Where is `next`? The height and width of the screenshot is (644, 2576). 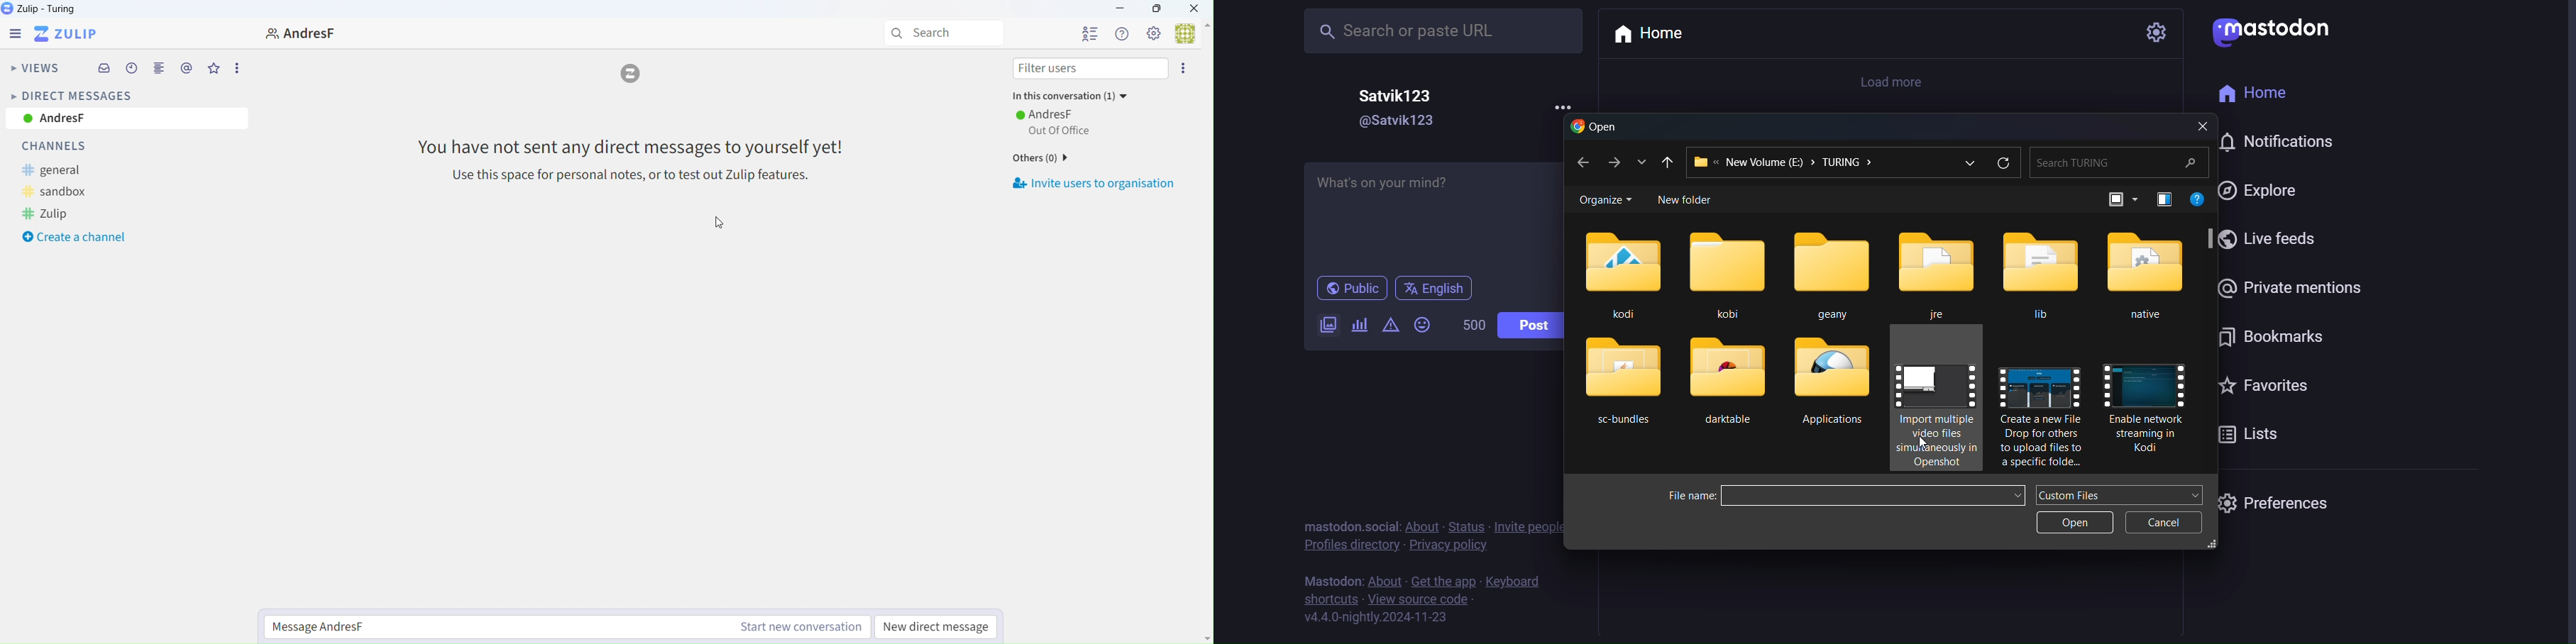 next is located at coordinates (1612, 162).